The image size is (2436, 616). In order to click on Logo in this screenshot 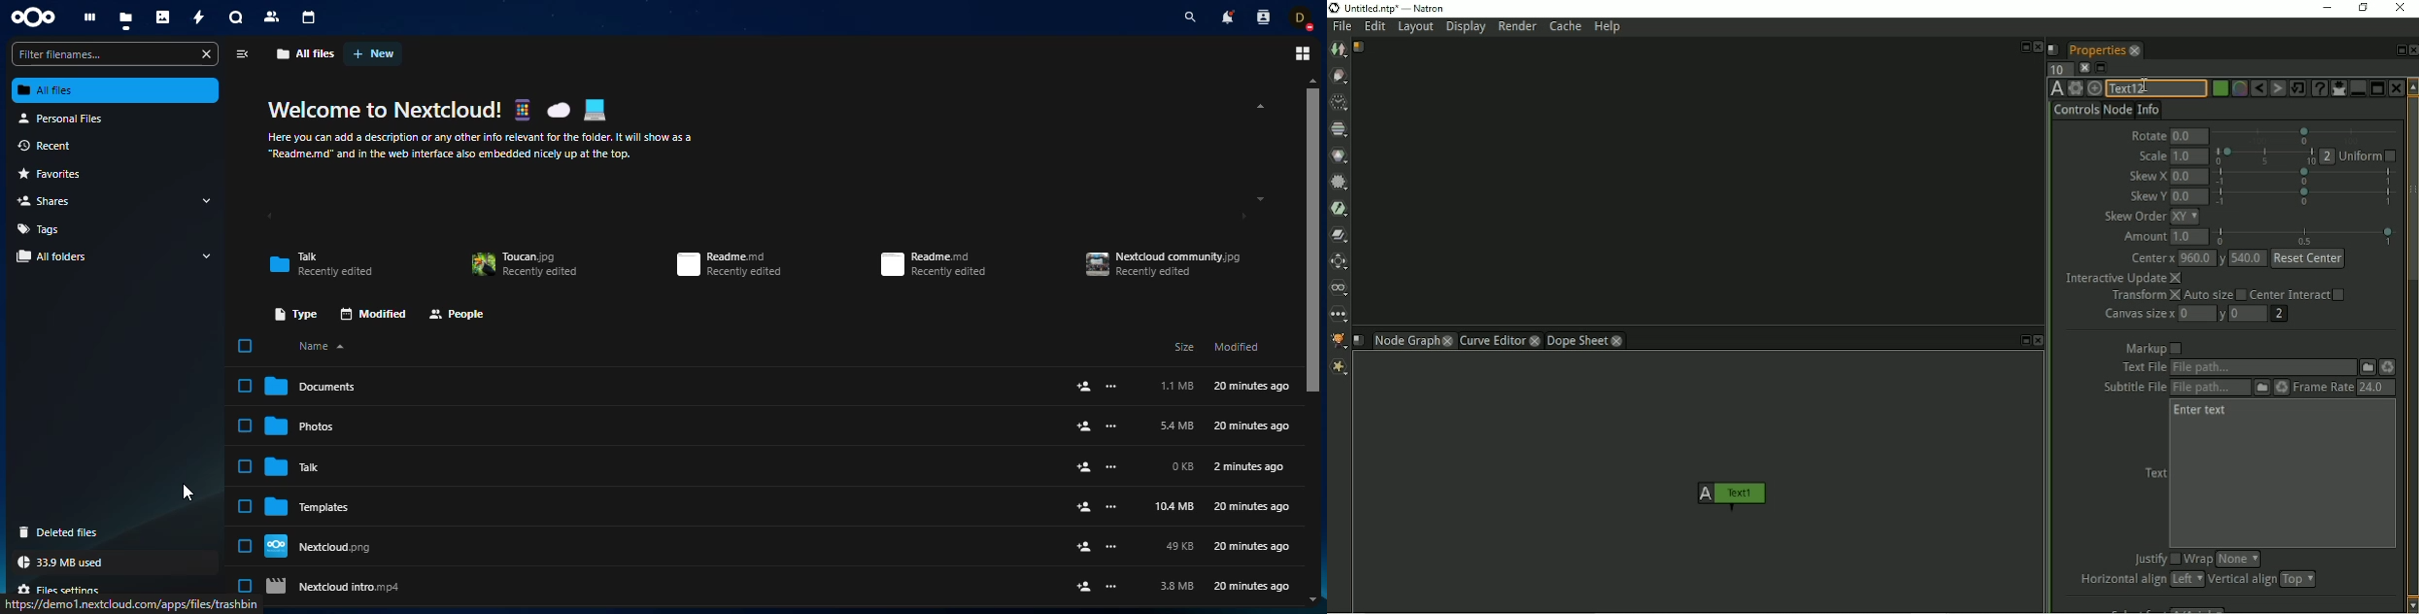, I will do `click(35, 17)`.